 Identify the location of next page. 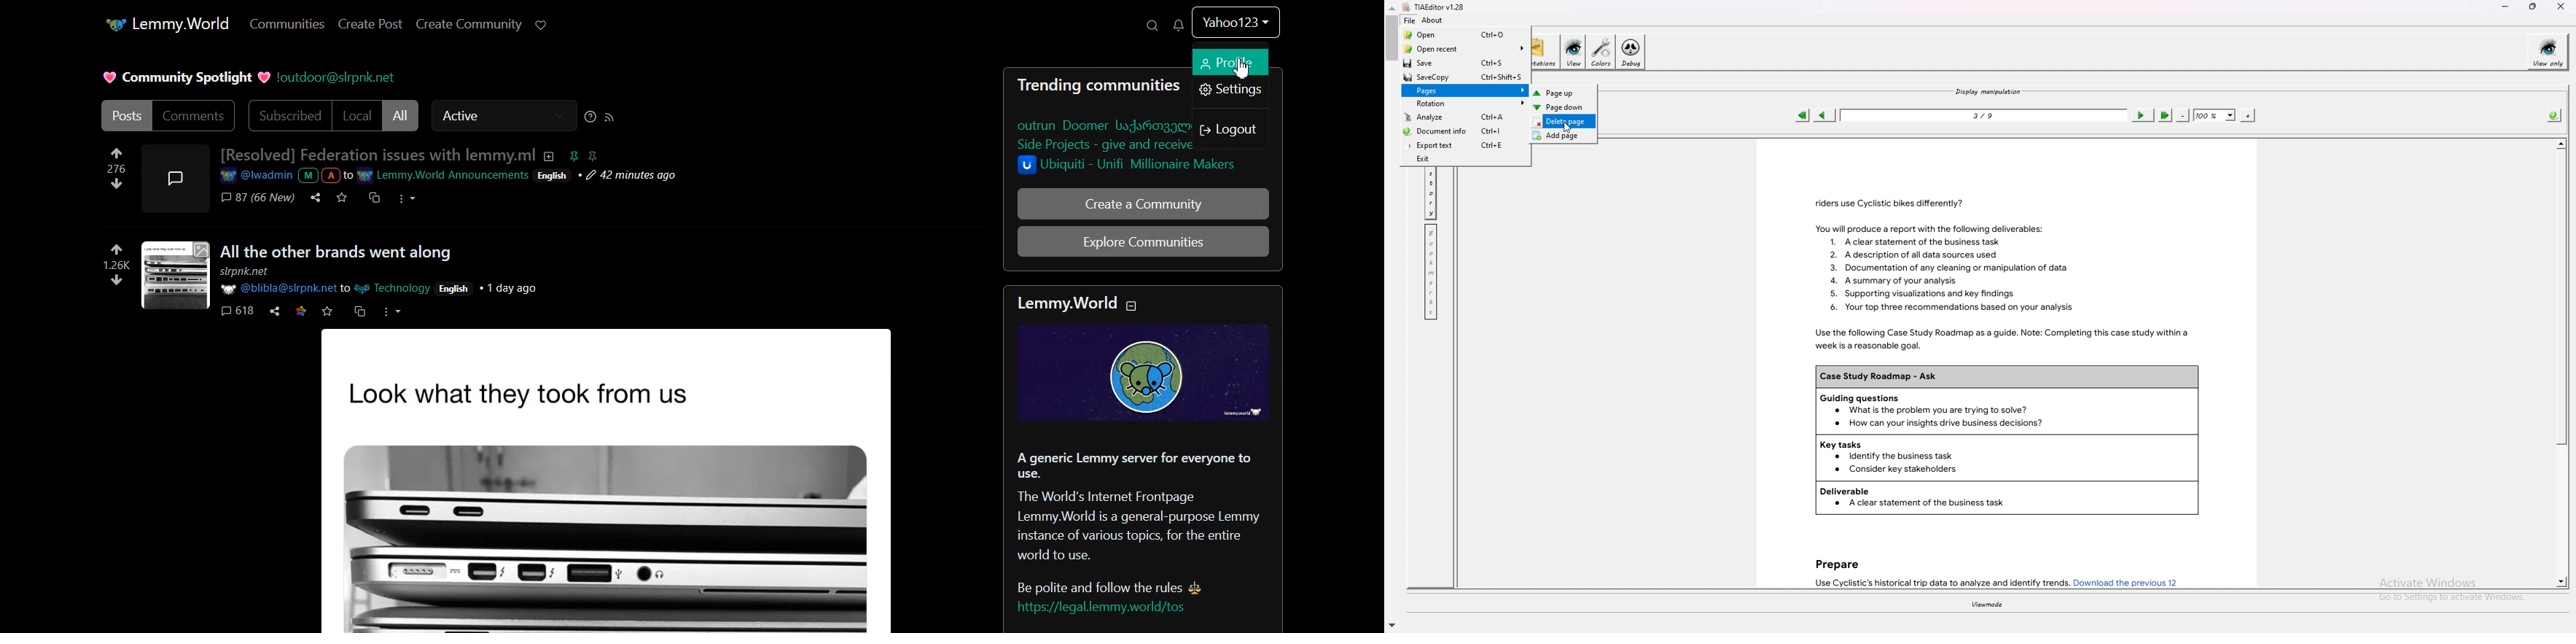
(2143, 115).